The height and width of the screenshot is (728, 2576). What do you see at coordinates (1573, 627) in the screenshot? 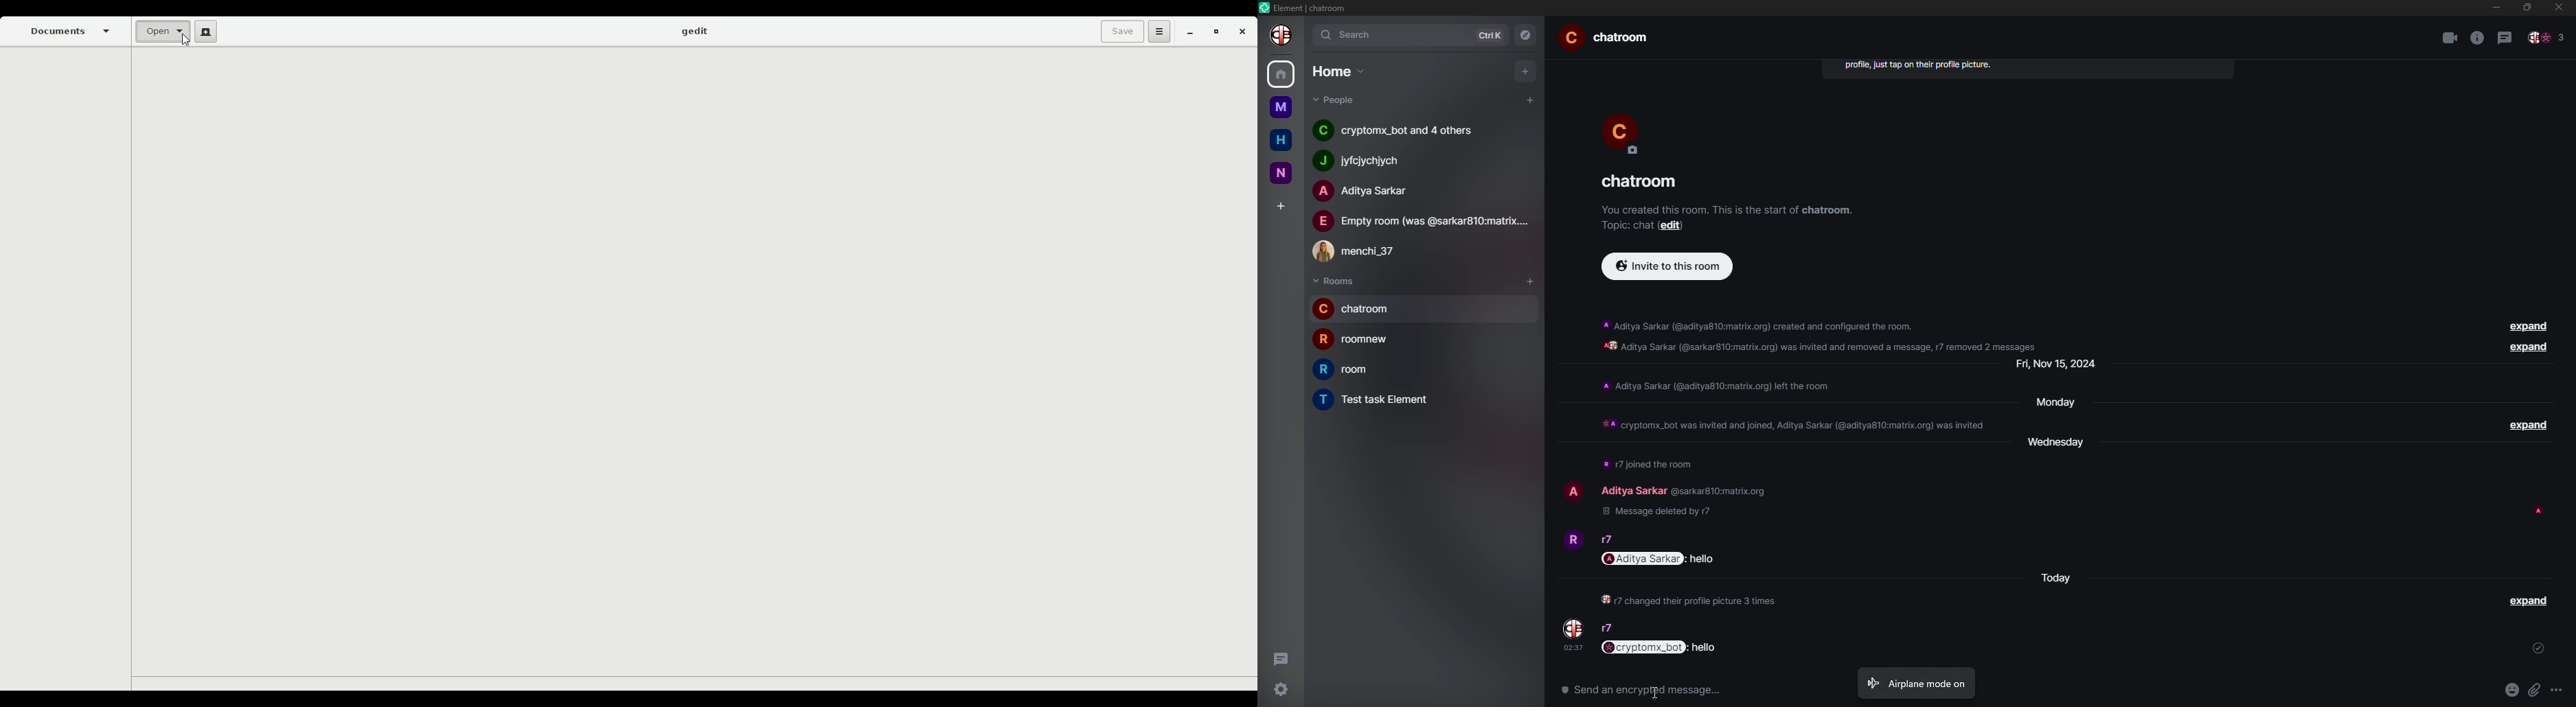
I see `profile` at bounding box center [1573, 627].